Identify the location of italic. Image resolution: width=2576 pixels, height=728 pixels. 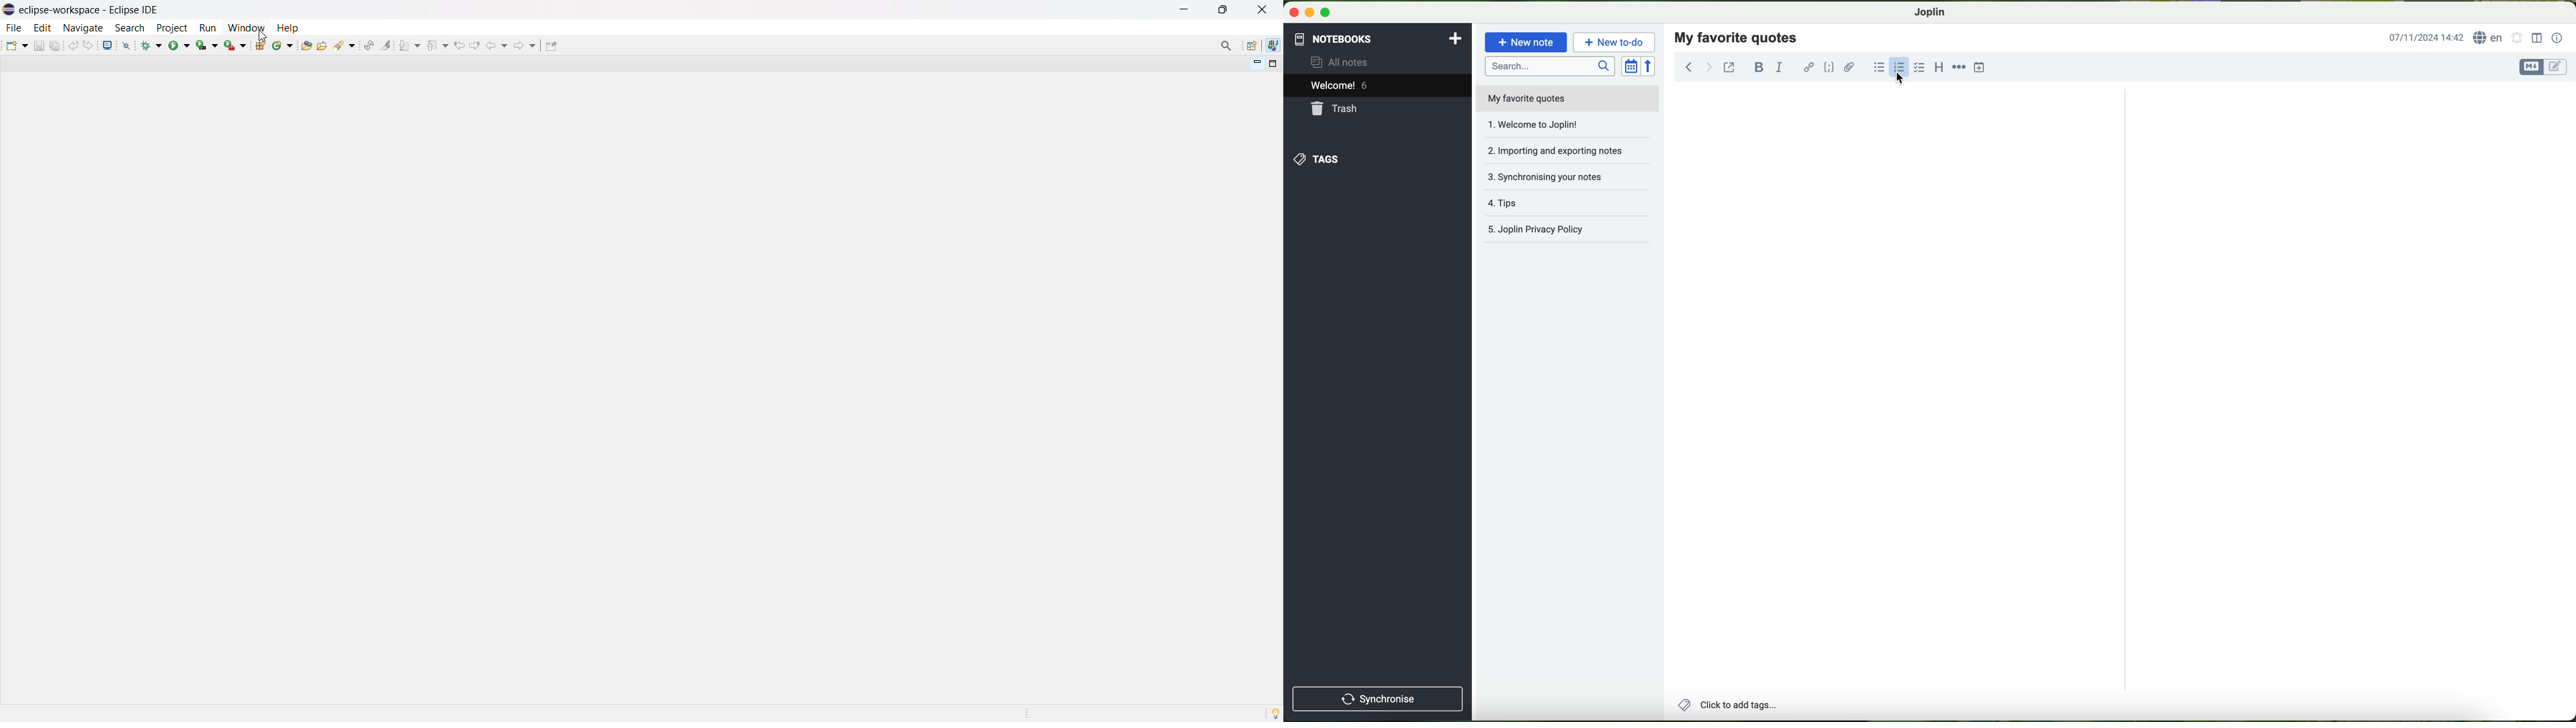
(1782, 67).